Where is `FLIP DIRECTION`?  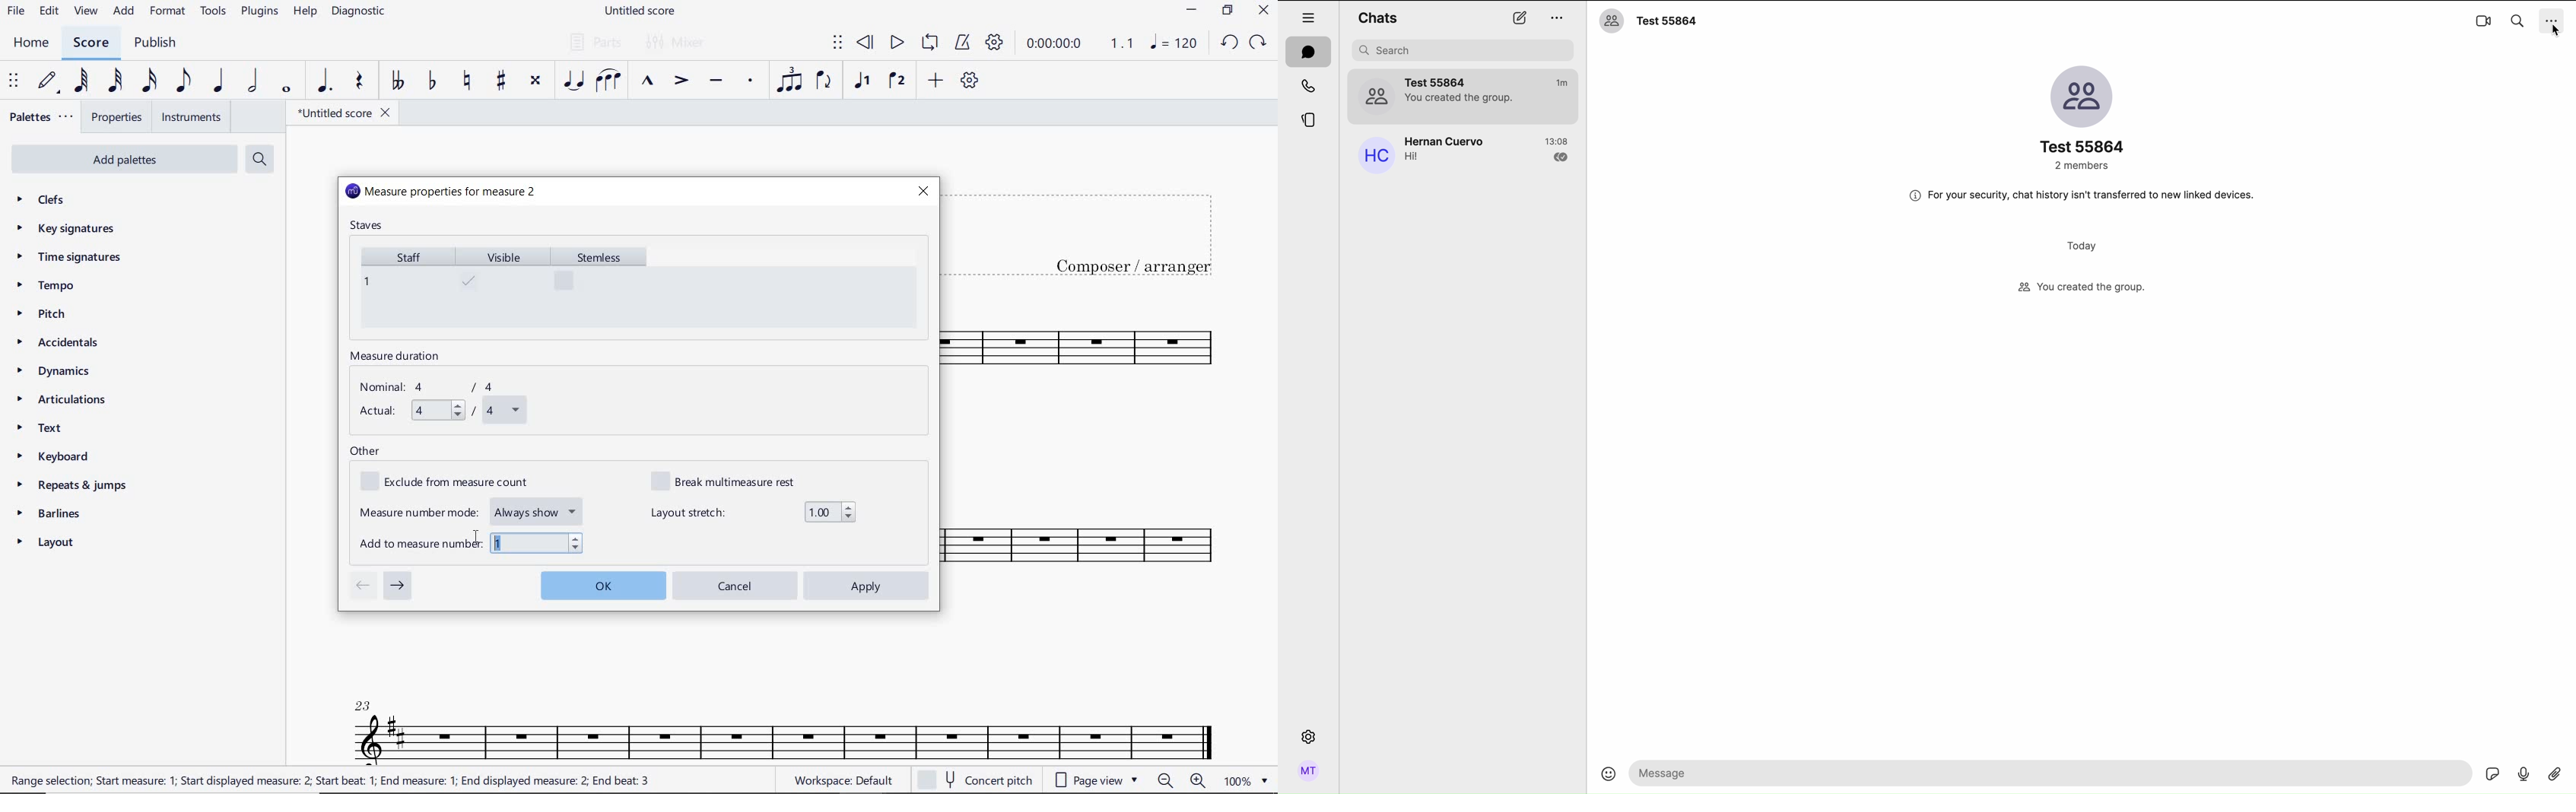 FLIP DIRECTION is located at coordinates (824, 82).